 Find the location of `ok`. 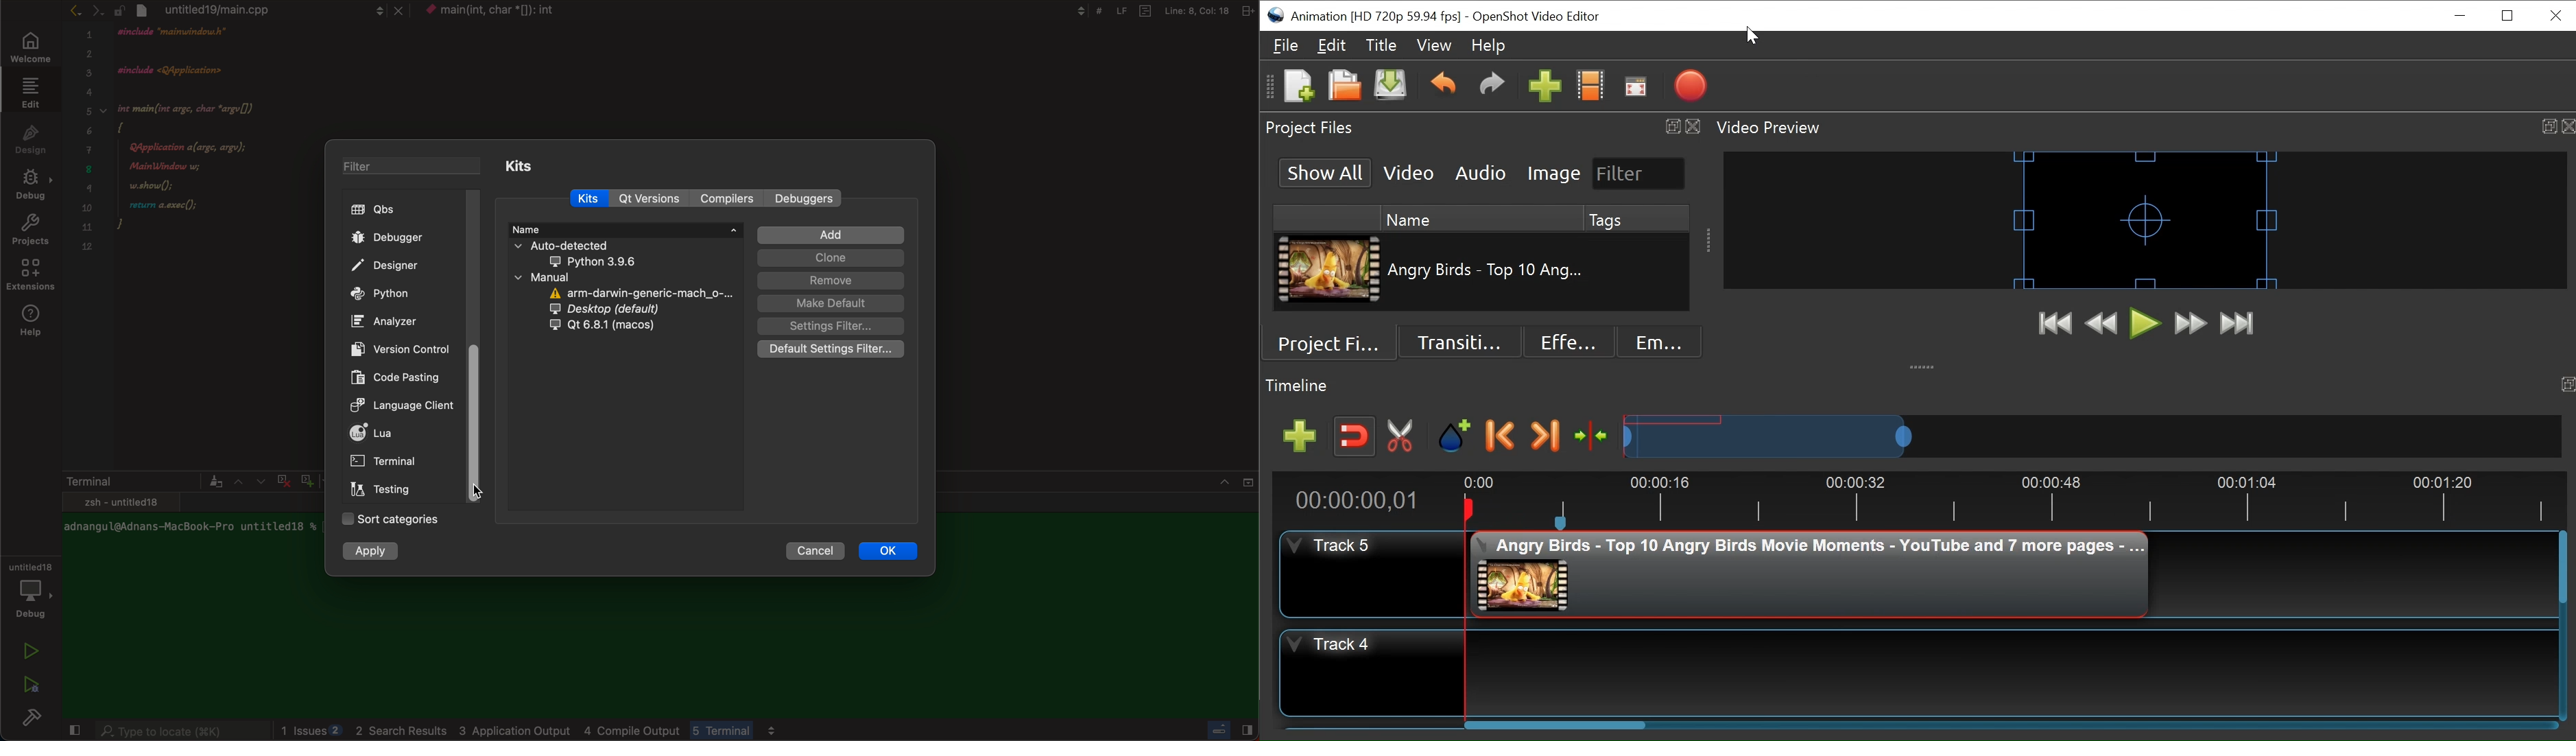

ok is located at coordinates (887, 552).